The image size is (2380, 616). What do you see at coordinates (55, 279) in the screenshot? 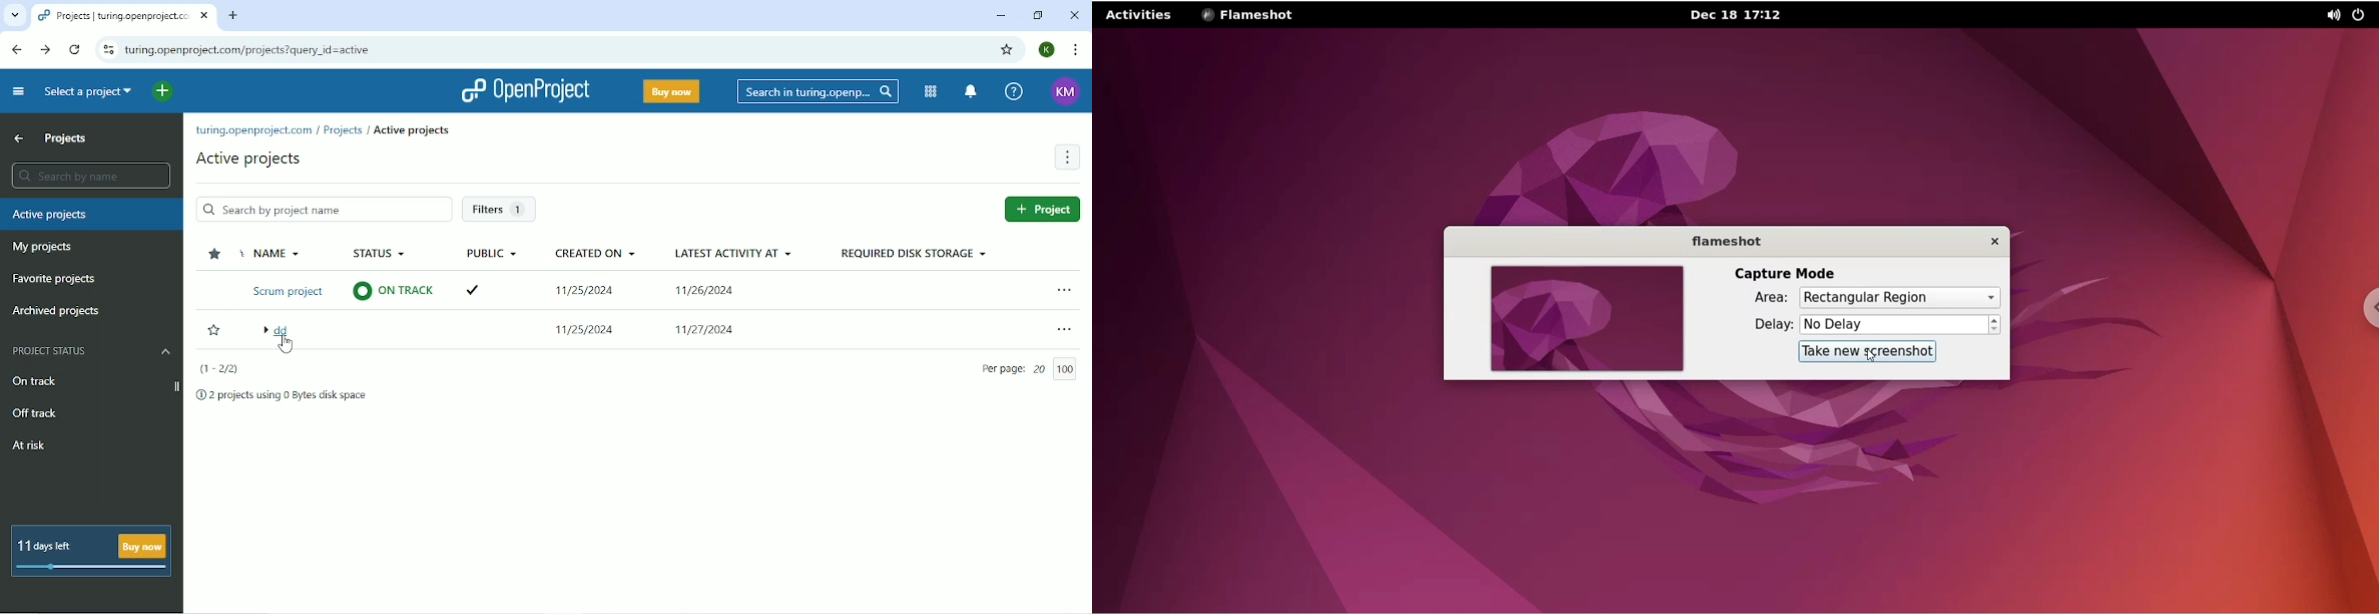
I see `Favorite projects` at bounding box center [55, 279].